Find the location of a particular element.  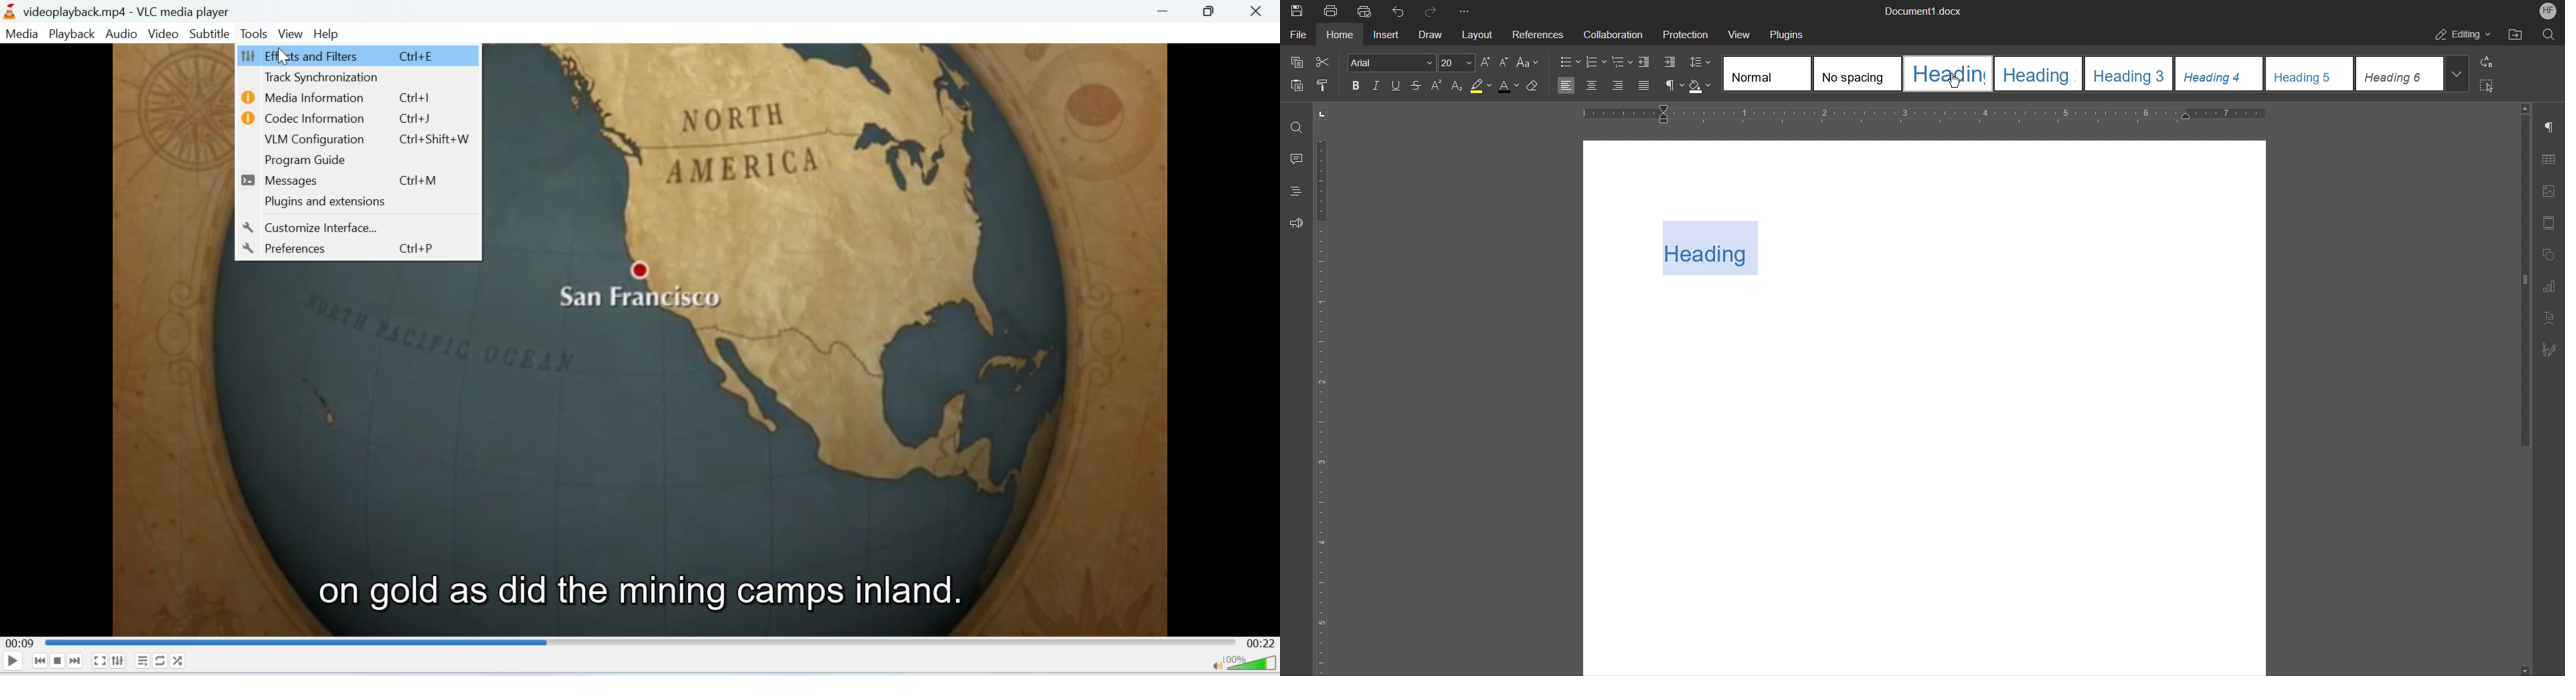

Home is located at coordinates (1342, 37).